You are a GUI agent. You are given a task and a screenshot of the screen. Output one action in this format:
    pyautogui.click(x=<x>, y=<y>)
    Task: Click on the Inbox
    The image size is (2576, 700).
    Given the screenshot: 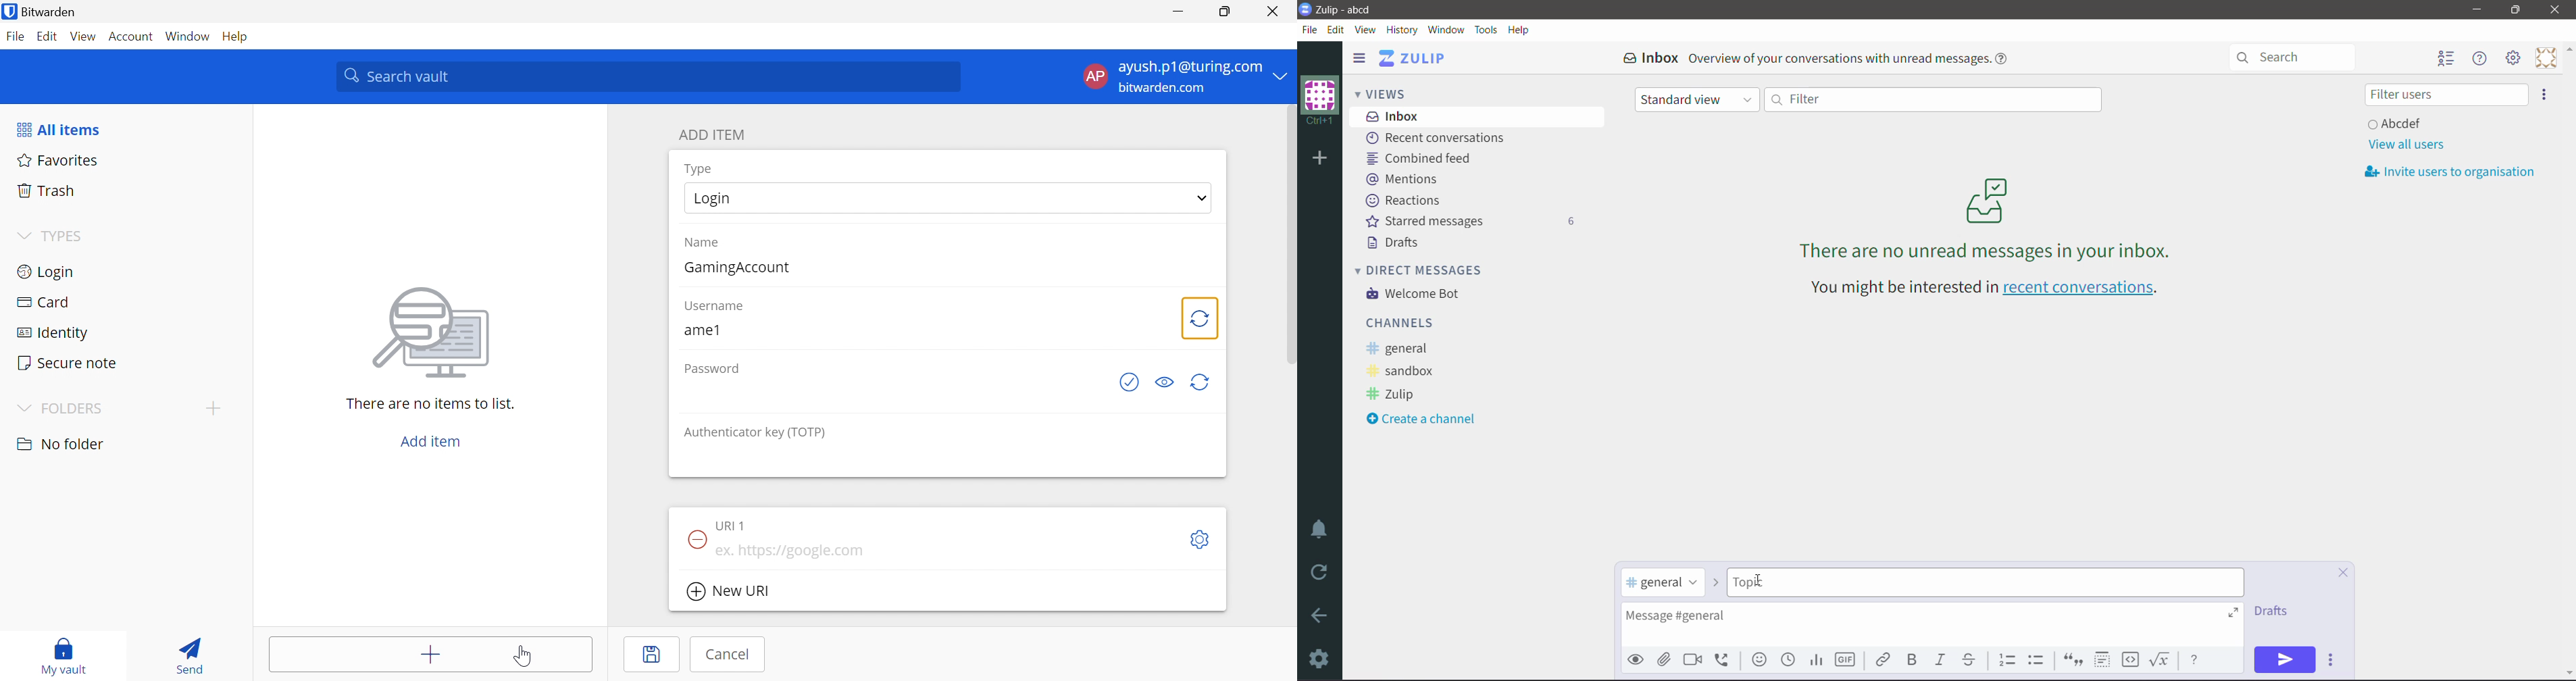 What is the action you would take?
    pyautogui.click(x=1478, y=116)
    